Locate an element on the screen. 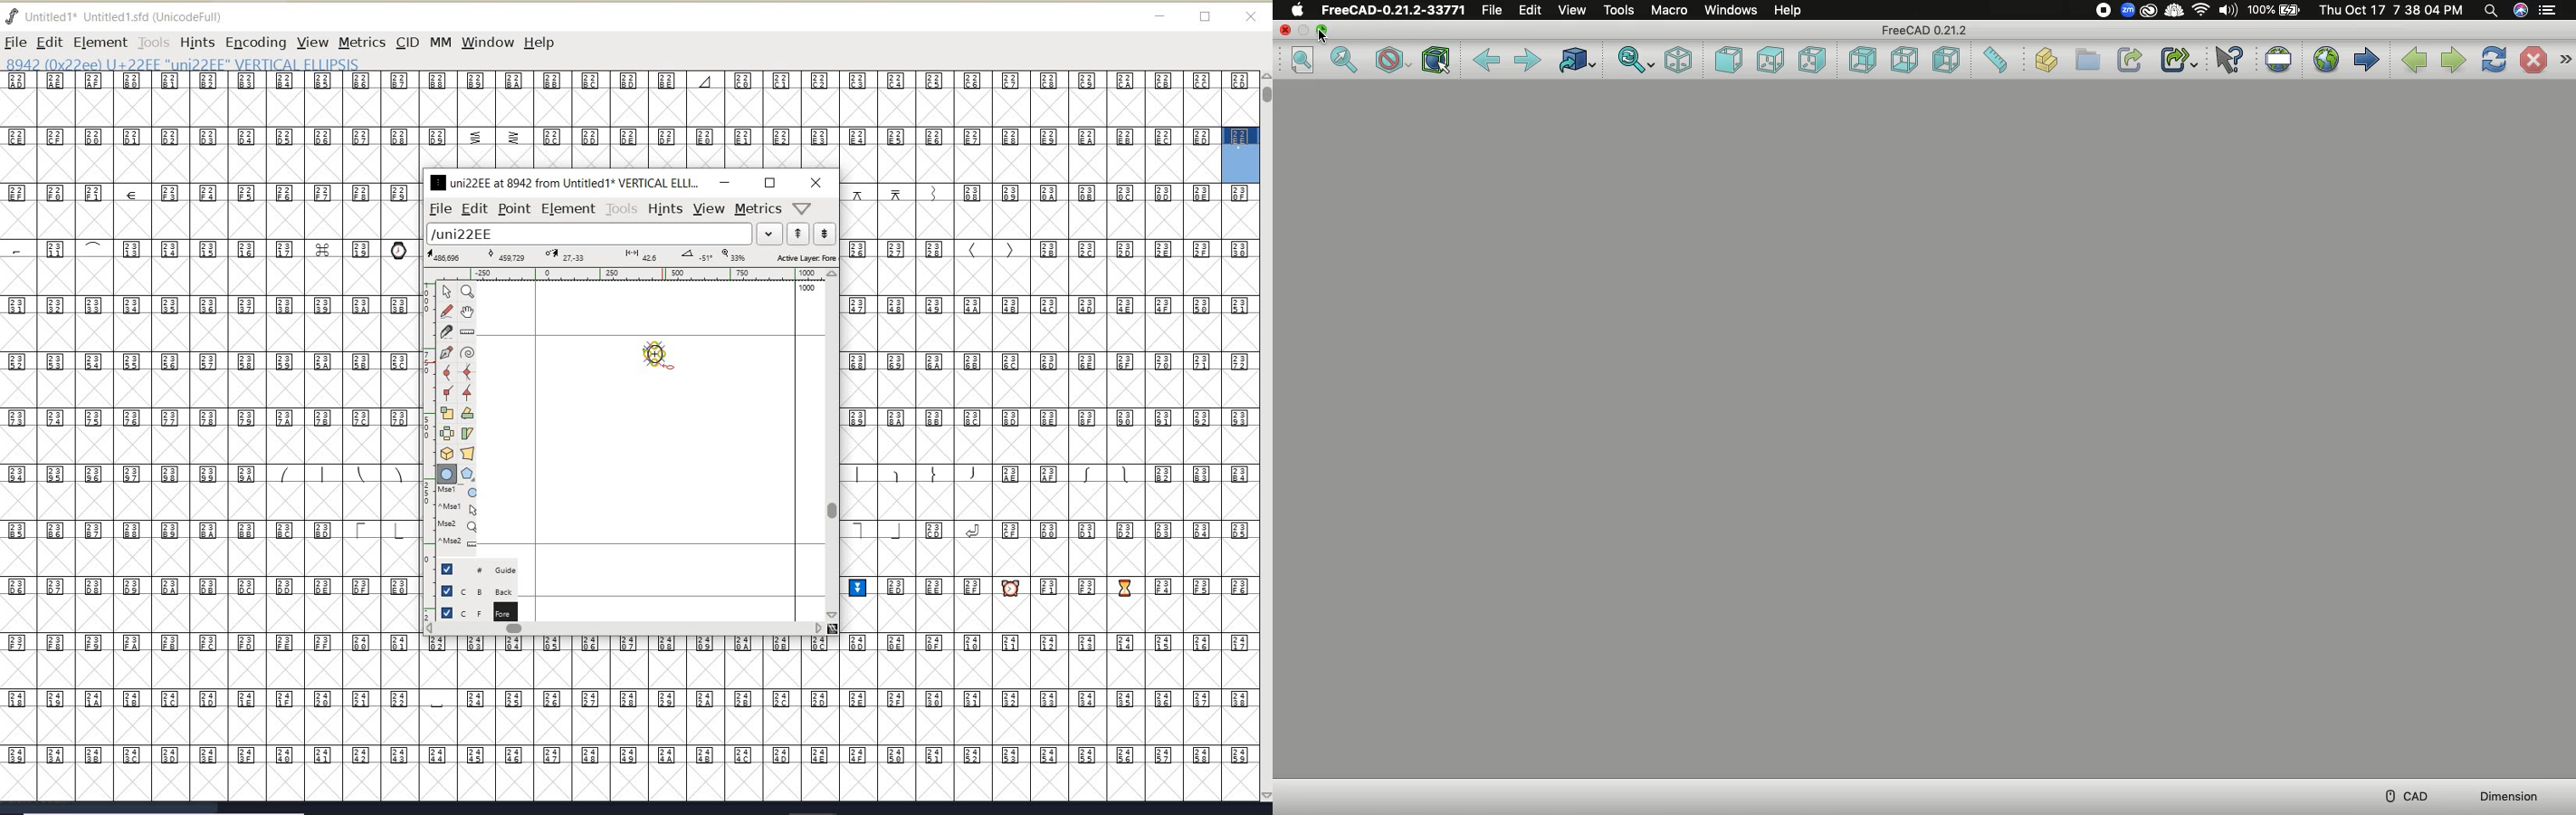 This screenshot has width=2576, height=840. Cursor is located at coordinates (1325, 38).